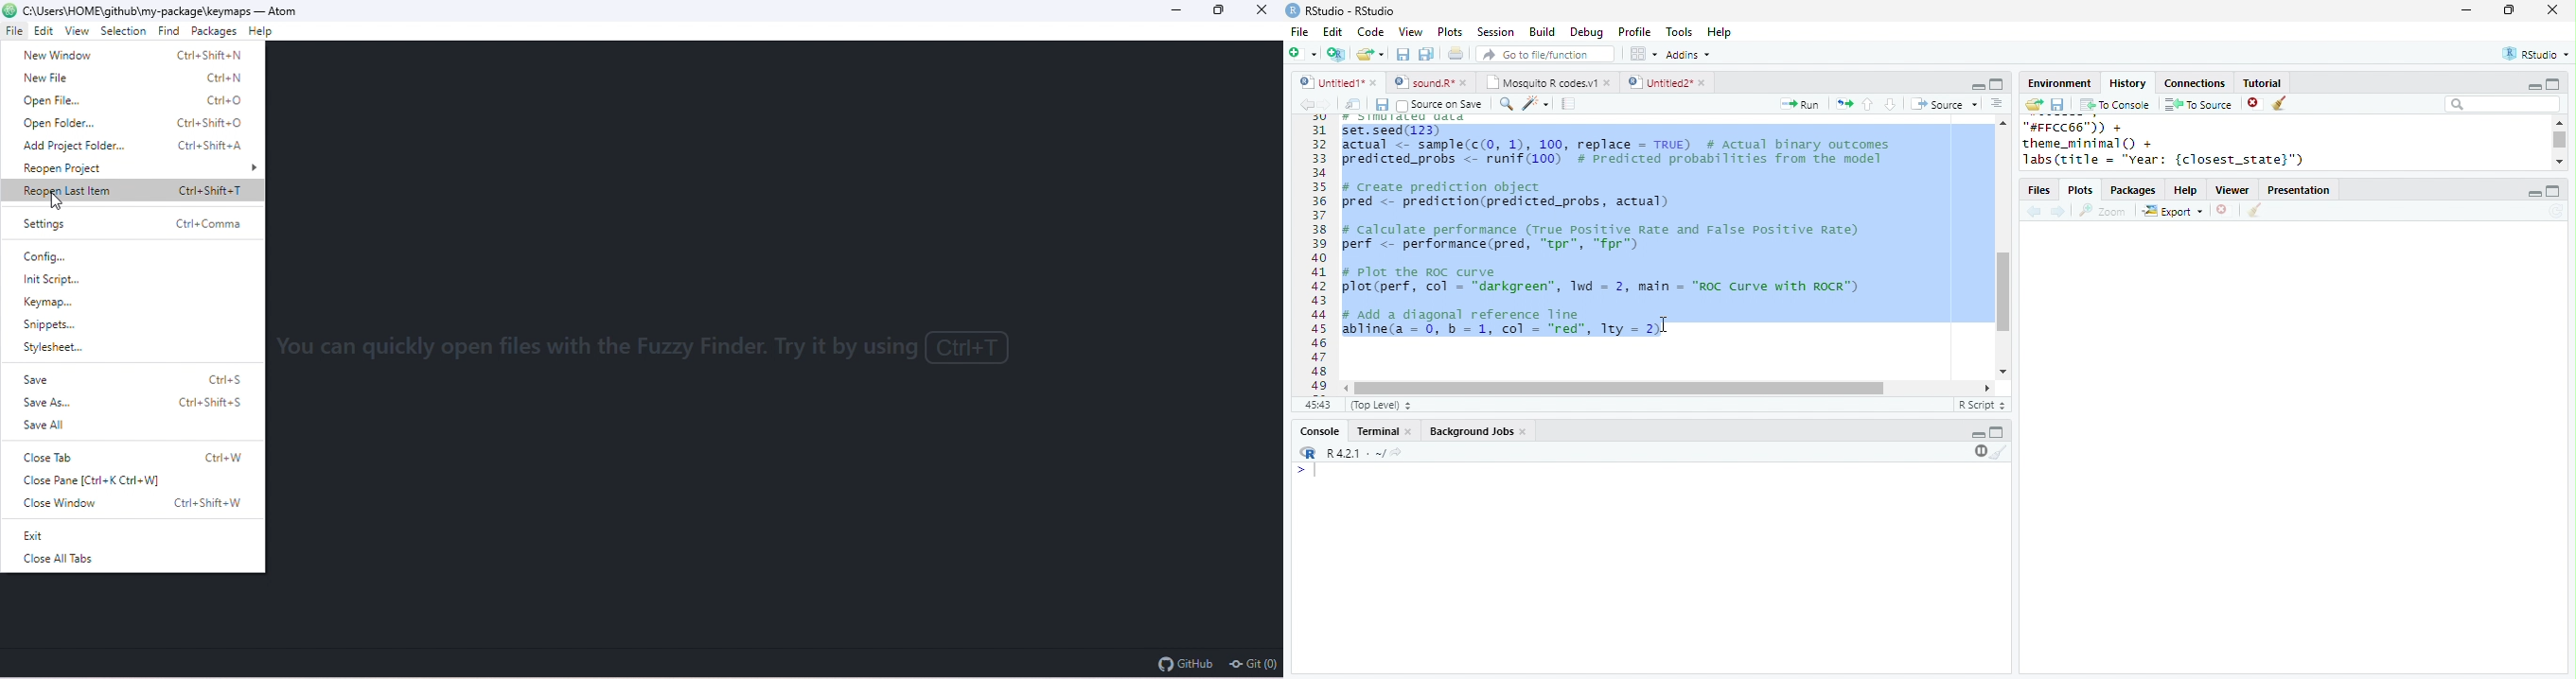 The image size is (2576, 700). I want to click on you can quickly open files with the fuzzy finder. try it by using, so click(649, 352).